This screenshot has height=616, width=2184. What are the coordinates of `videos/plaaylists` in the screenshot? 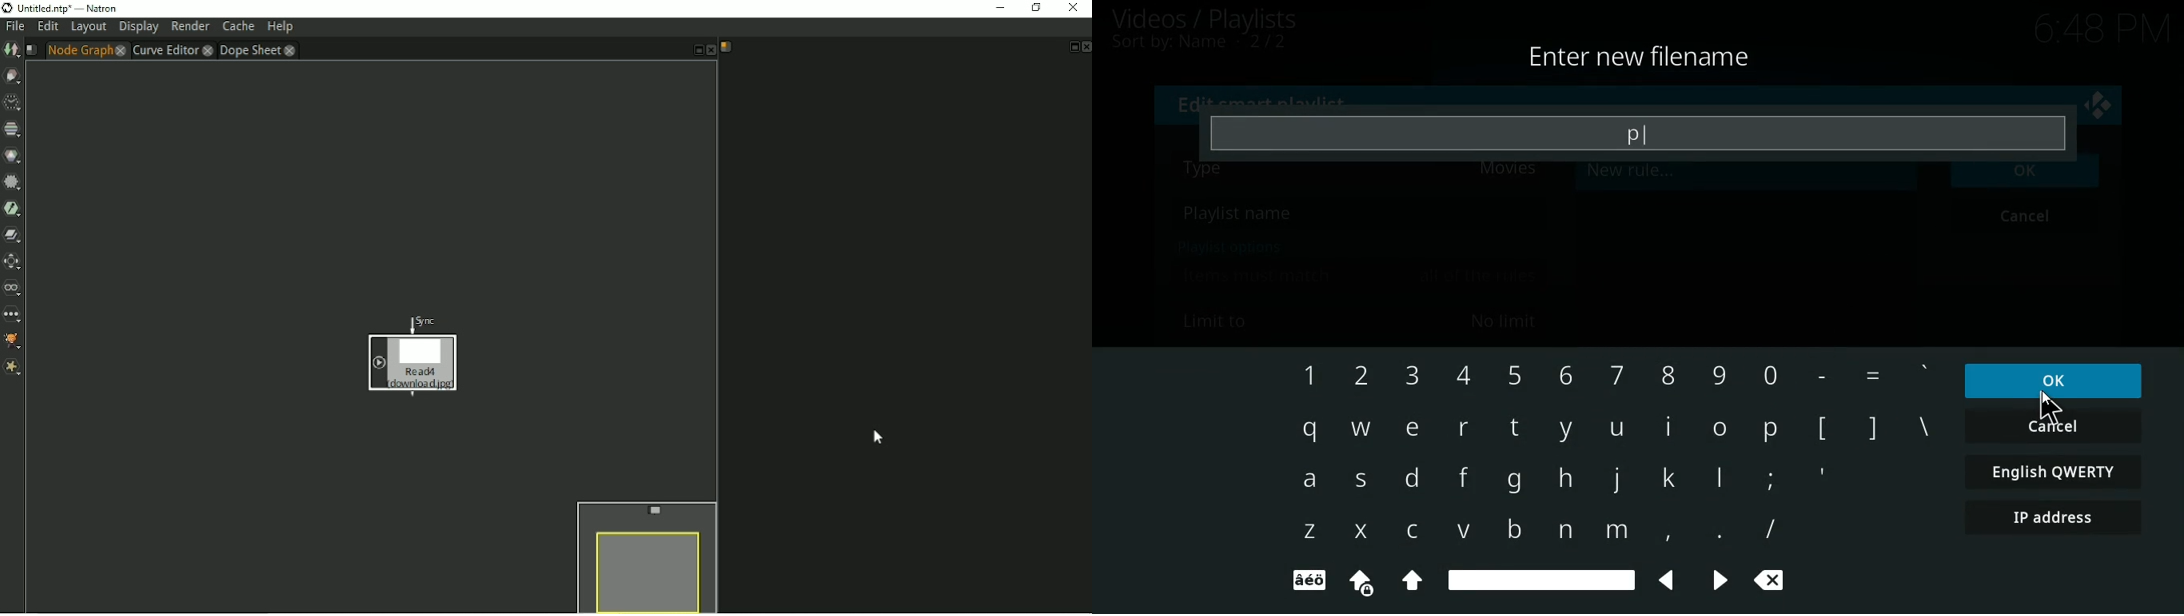 It's located at (1206, 19).